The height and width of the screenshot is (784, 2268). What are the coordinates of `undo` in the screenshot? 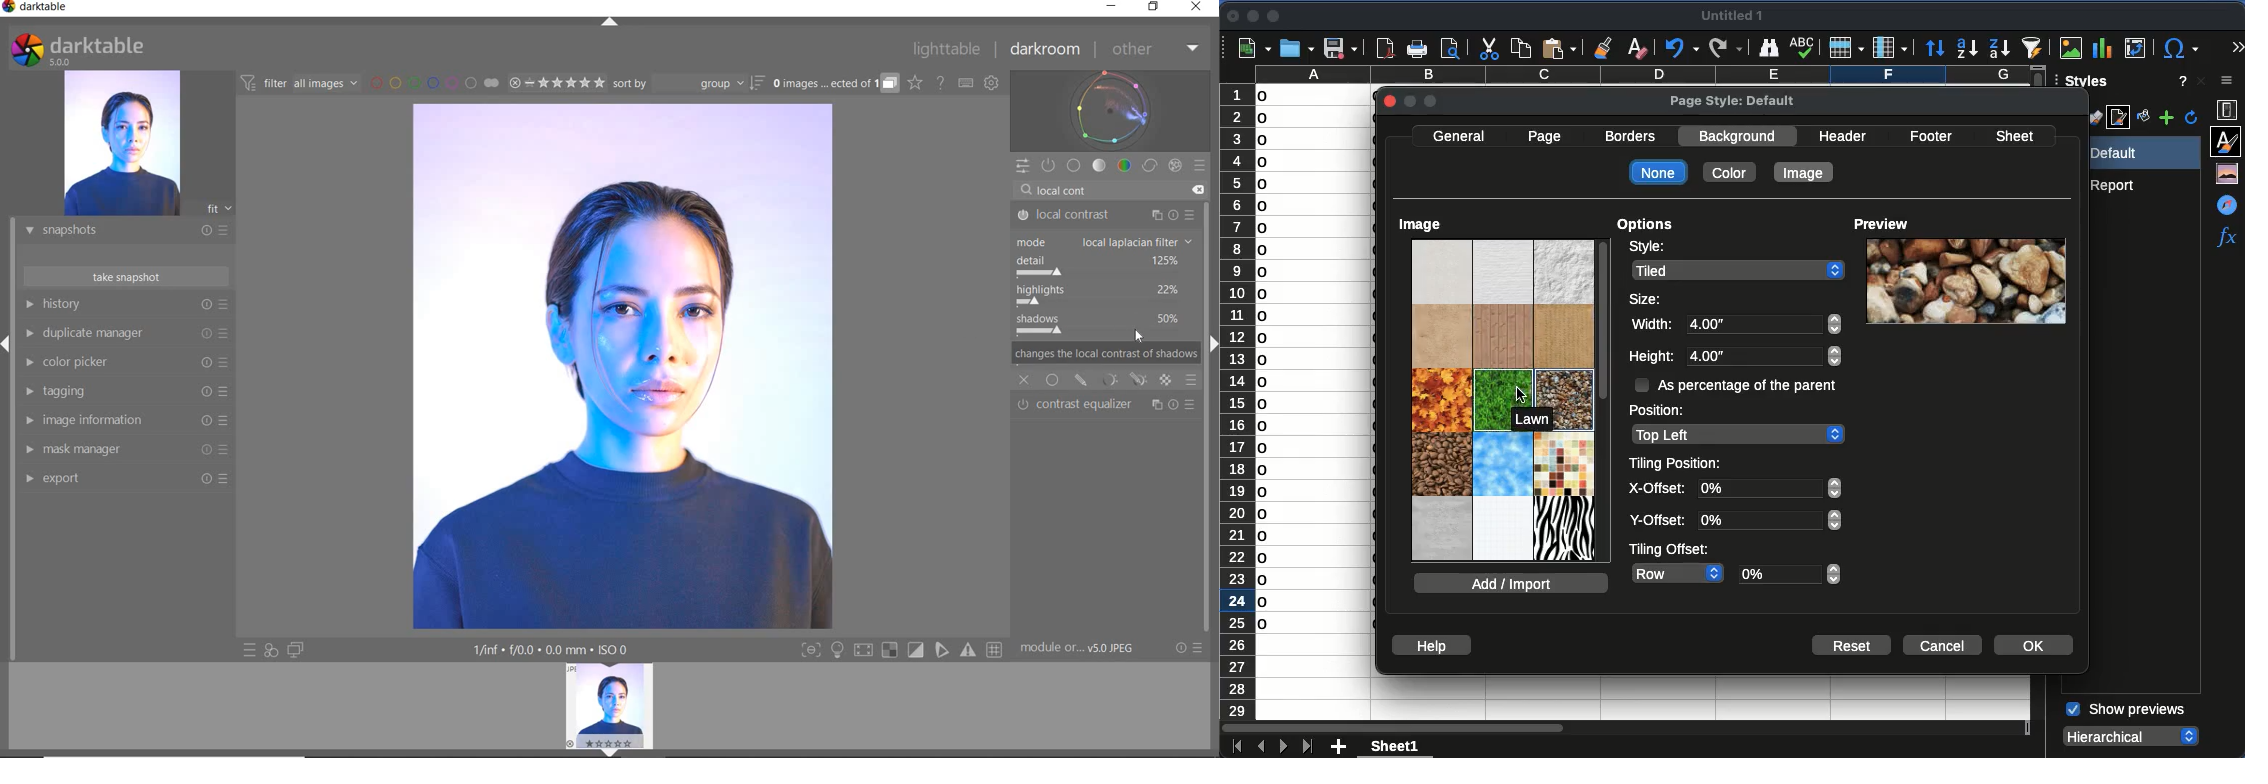 It's located at (1682, 49).